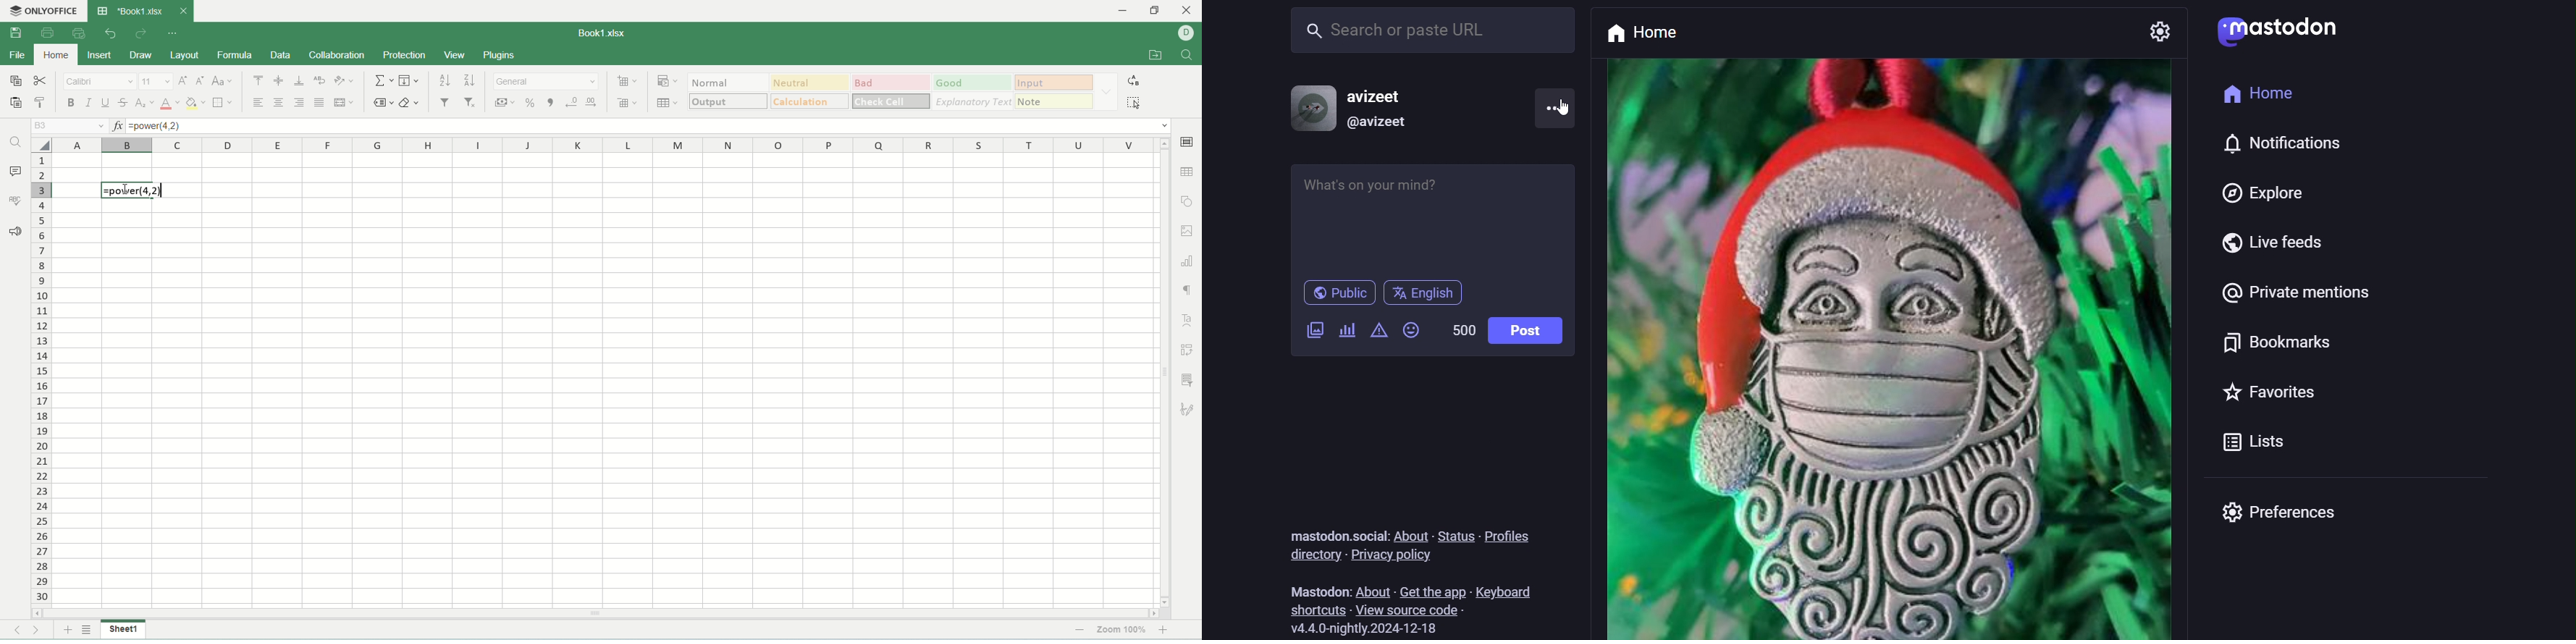  I want to click on note, so click(1057, 103).